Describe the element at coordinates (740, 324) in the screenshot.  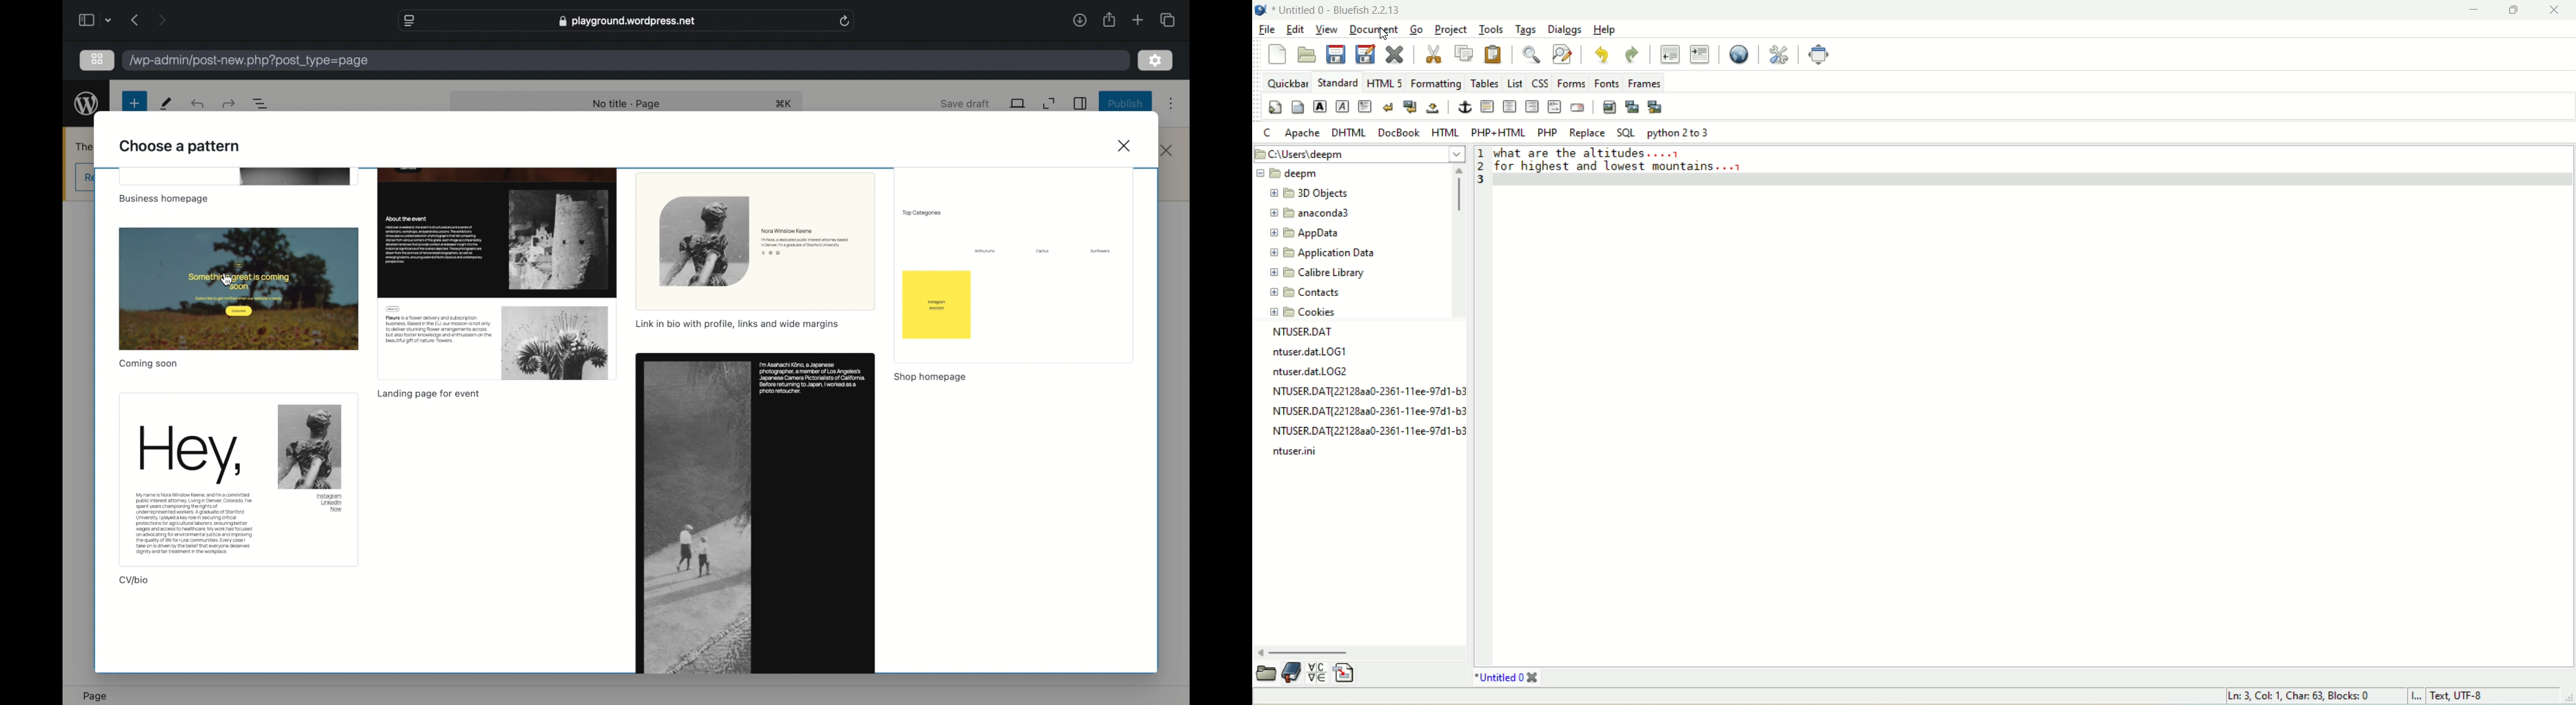
I see `link in bio with profile, links and wide margins` at that location.